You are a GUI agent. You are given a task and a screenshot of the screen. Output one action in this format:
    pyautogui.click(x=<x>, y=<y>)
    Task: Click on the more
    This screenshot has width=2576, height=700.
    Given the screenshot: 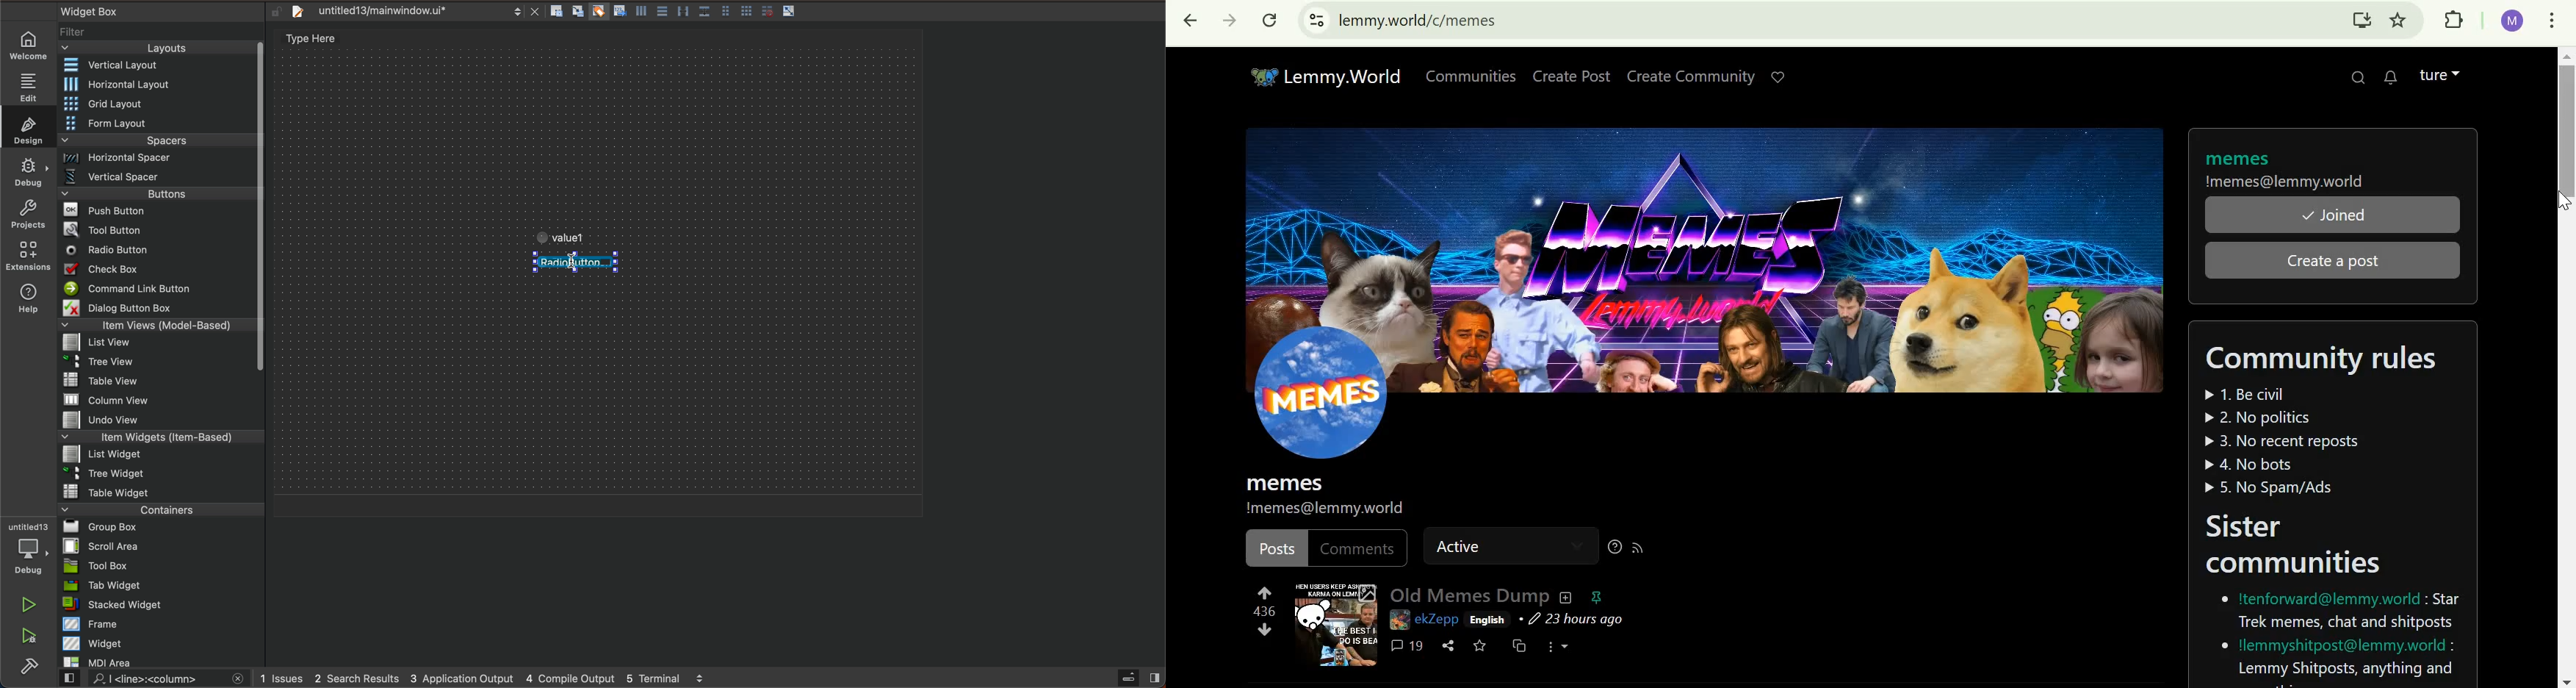 What is the action you would take?
    pyautogui.click(x=1563, y=646)
    